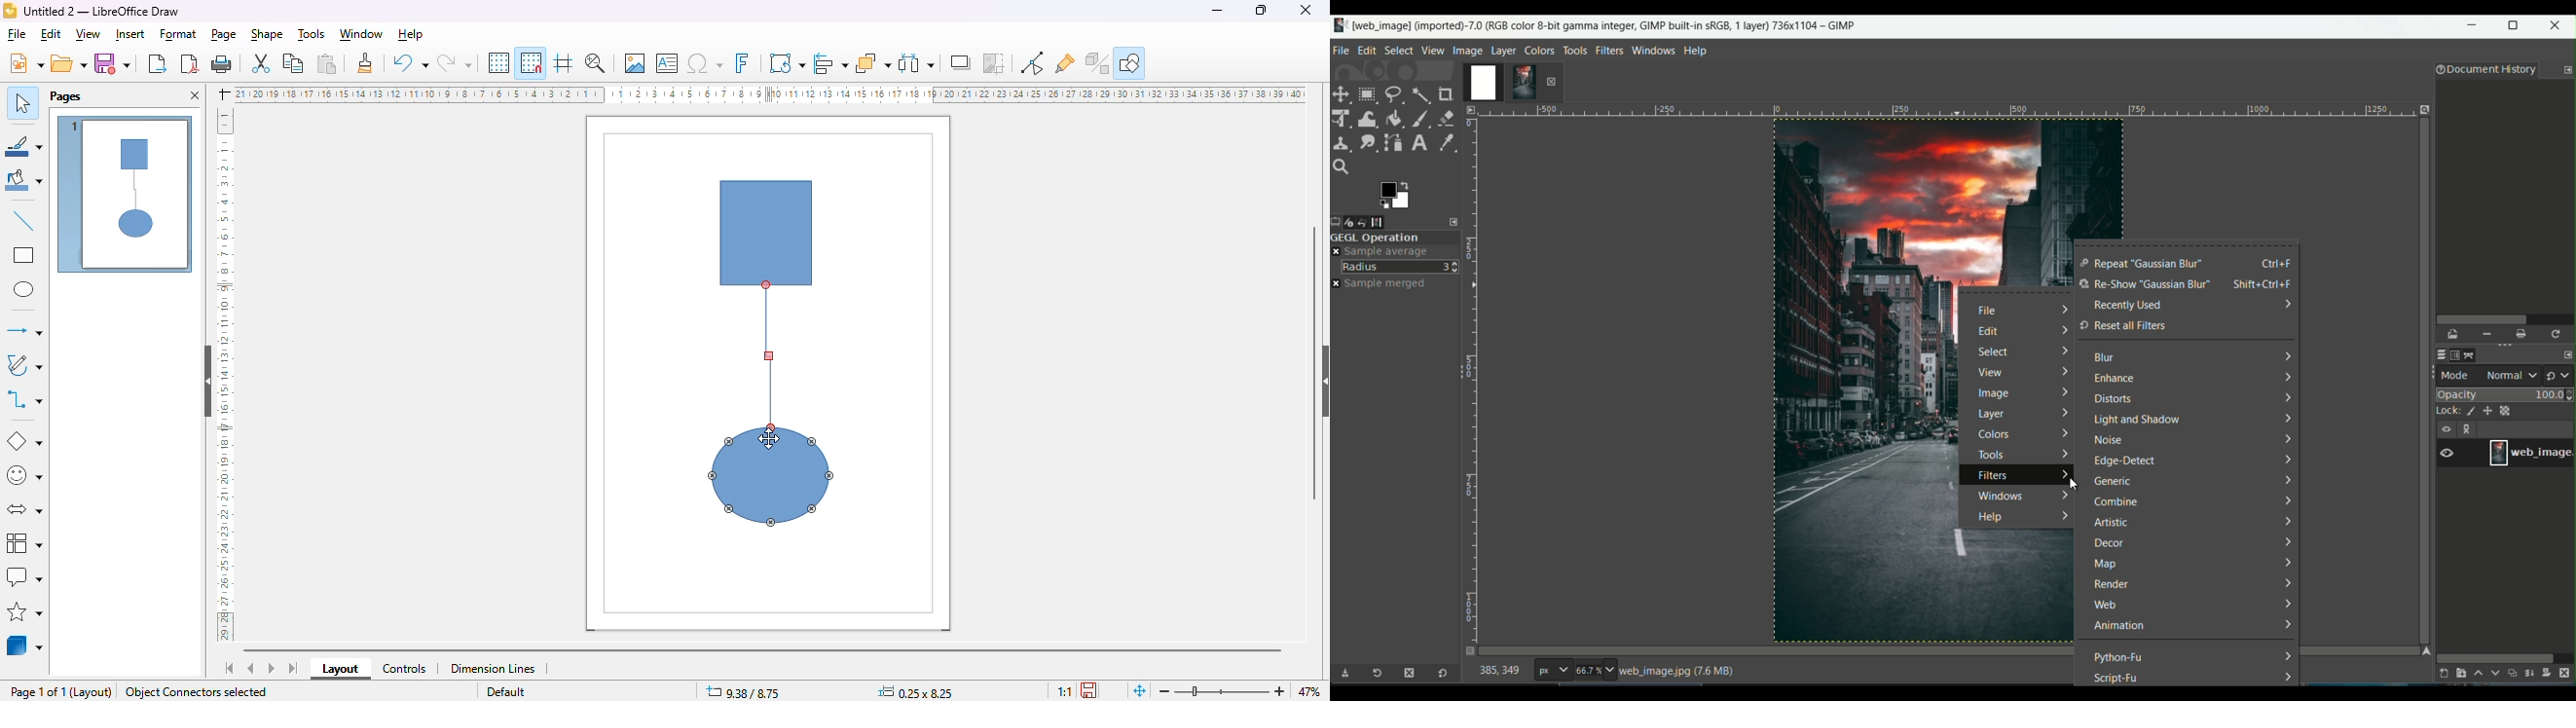 The height and width of the screenshot is (728, 2576). I want to click on cursor dragged to, so click(770, 364).